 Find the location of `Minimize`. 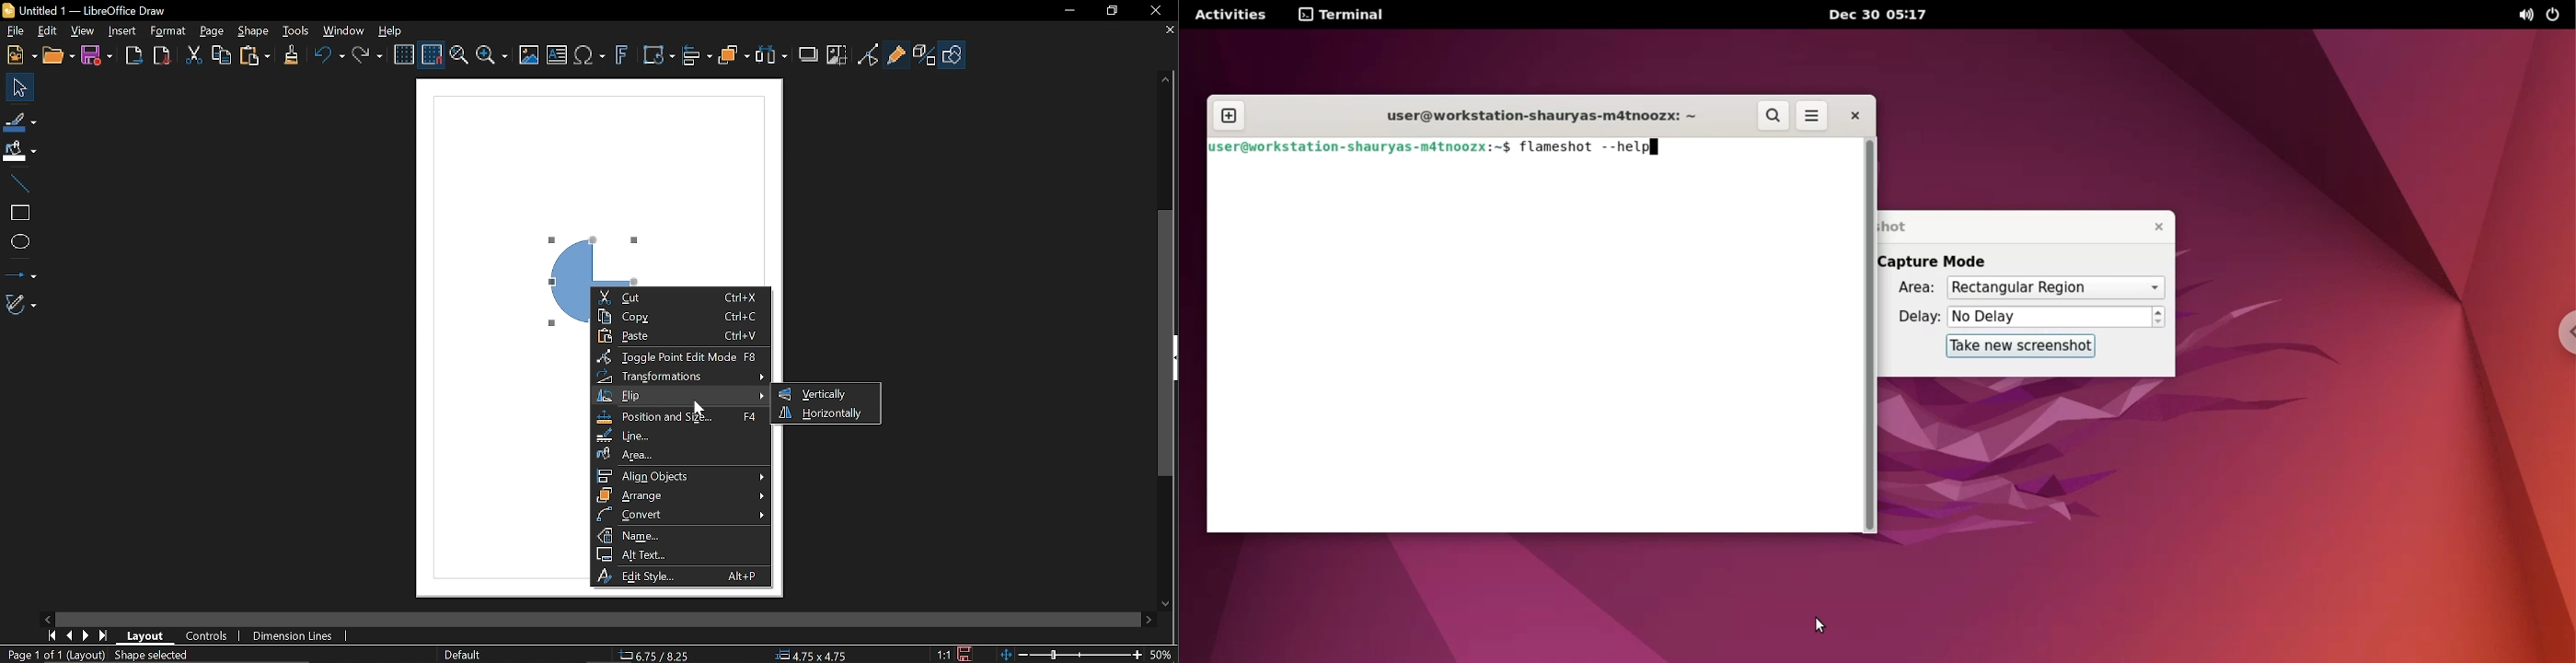

Minimize is located at coordinates (1069, 9).